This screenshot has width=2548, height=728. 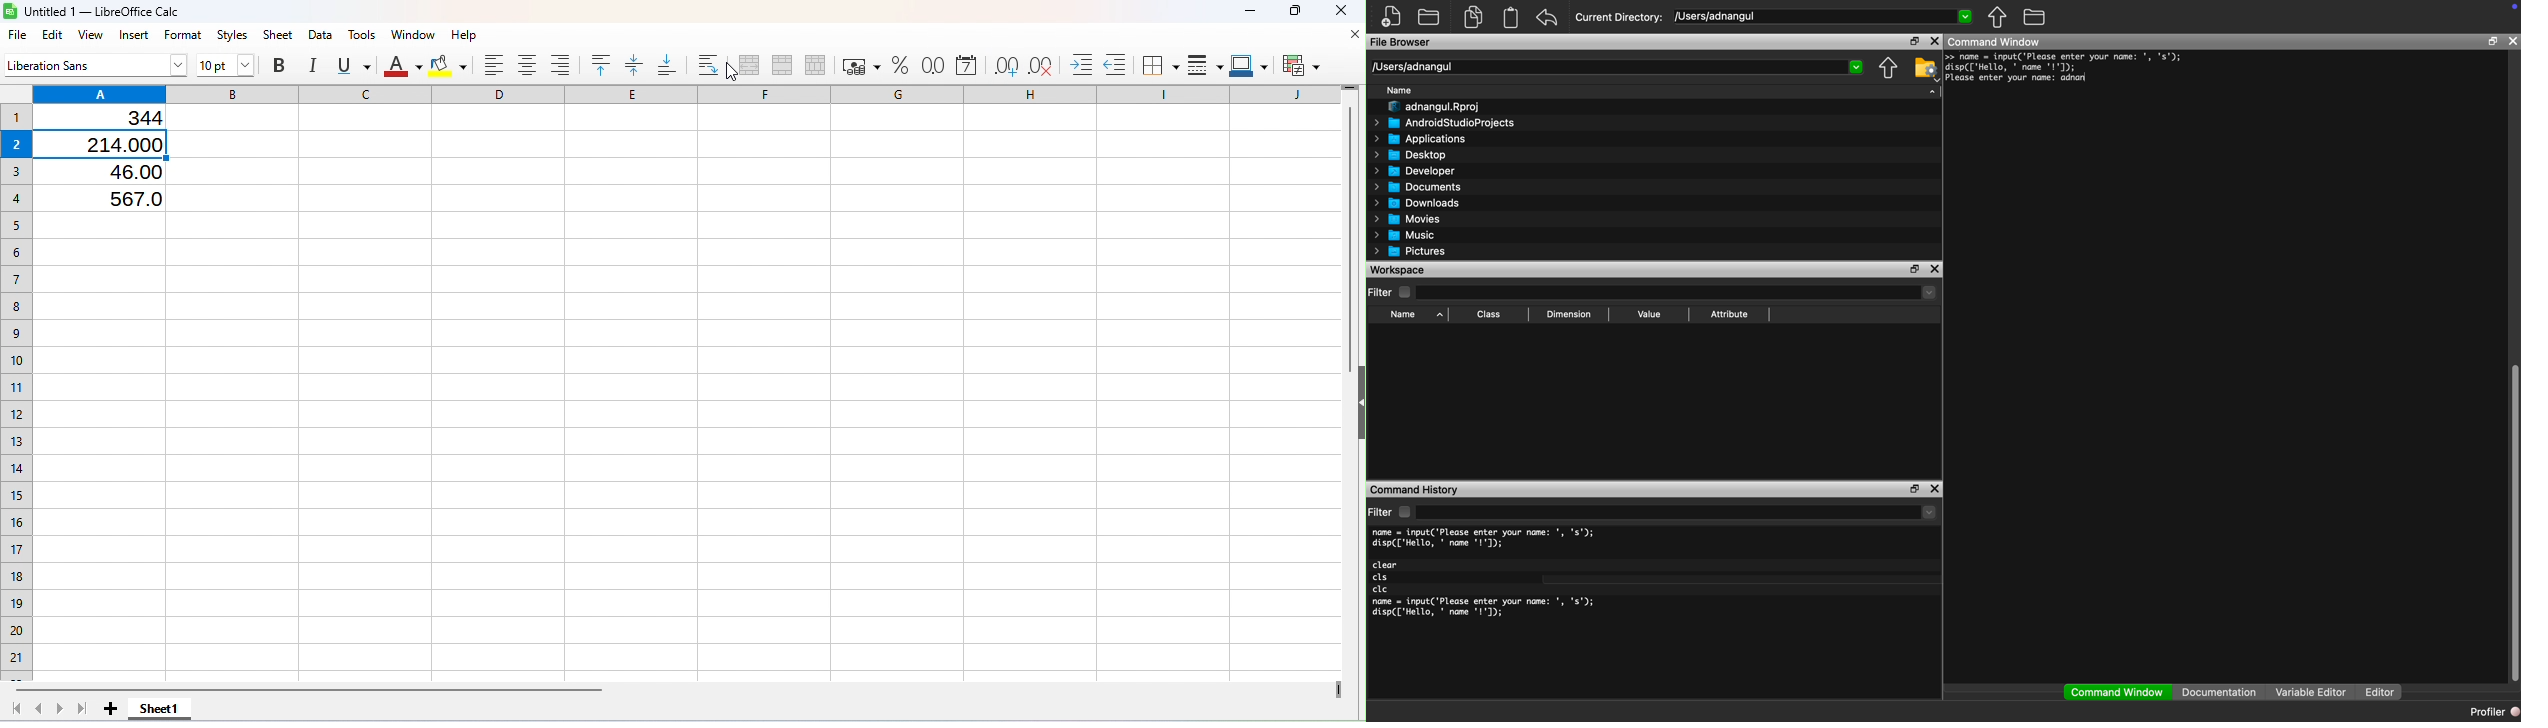 I want to click on Attribute, so click(x=1729, y=313).